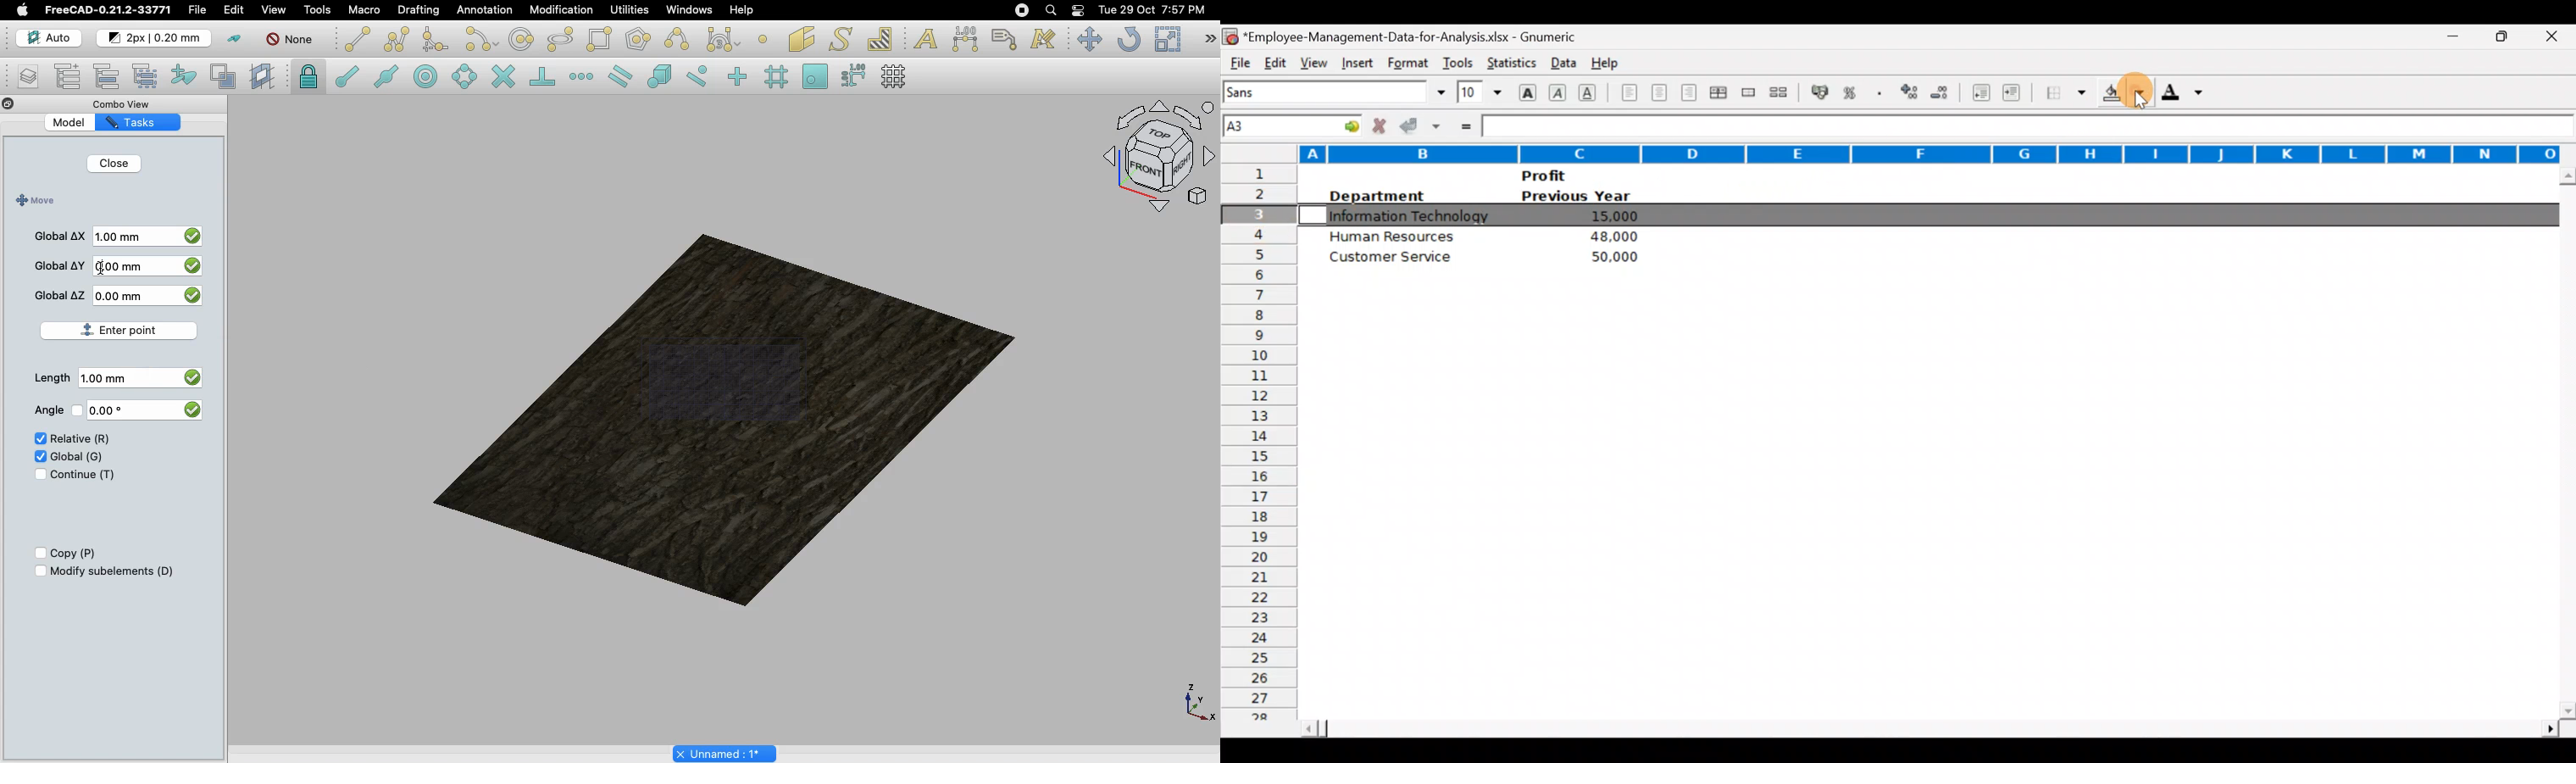  I want to click on 48,000, so click(1611, 237).